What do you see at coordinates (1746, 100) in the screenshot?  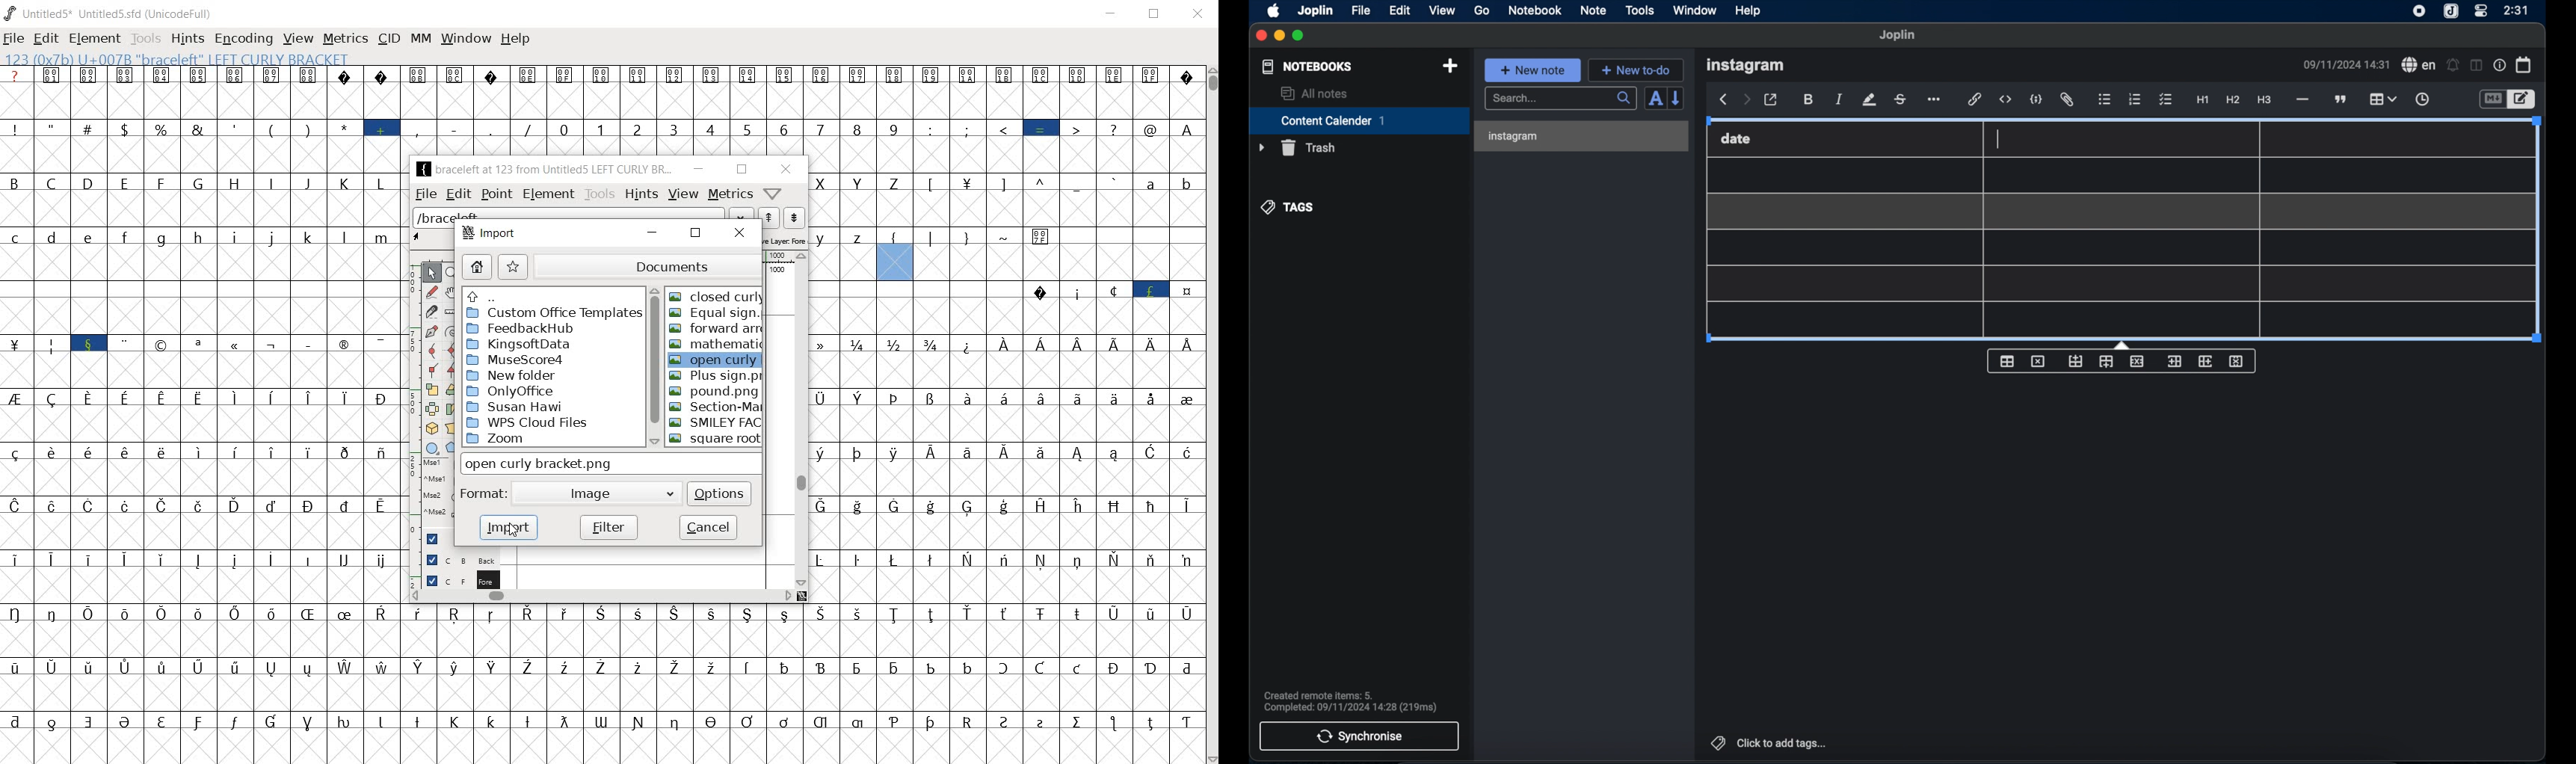 I see `forward` at bounding box center [1746, 100].